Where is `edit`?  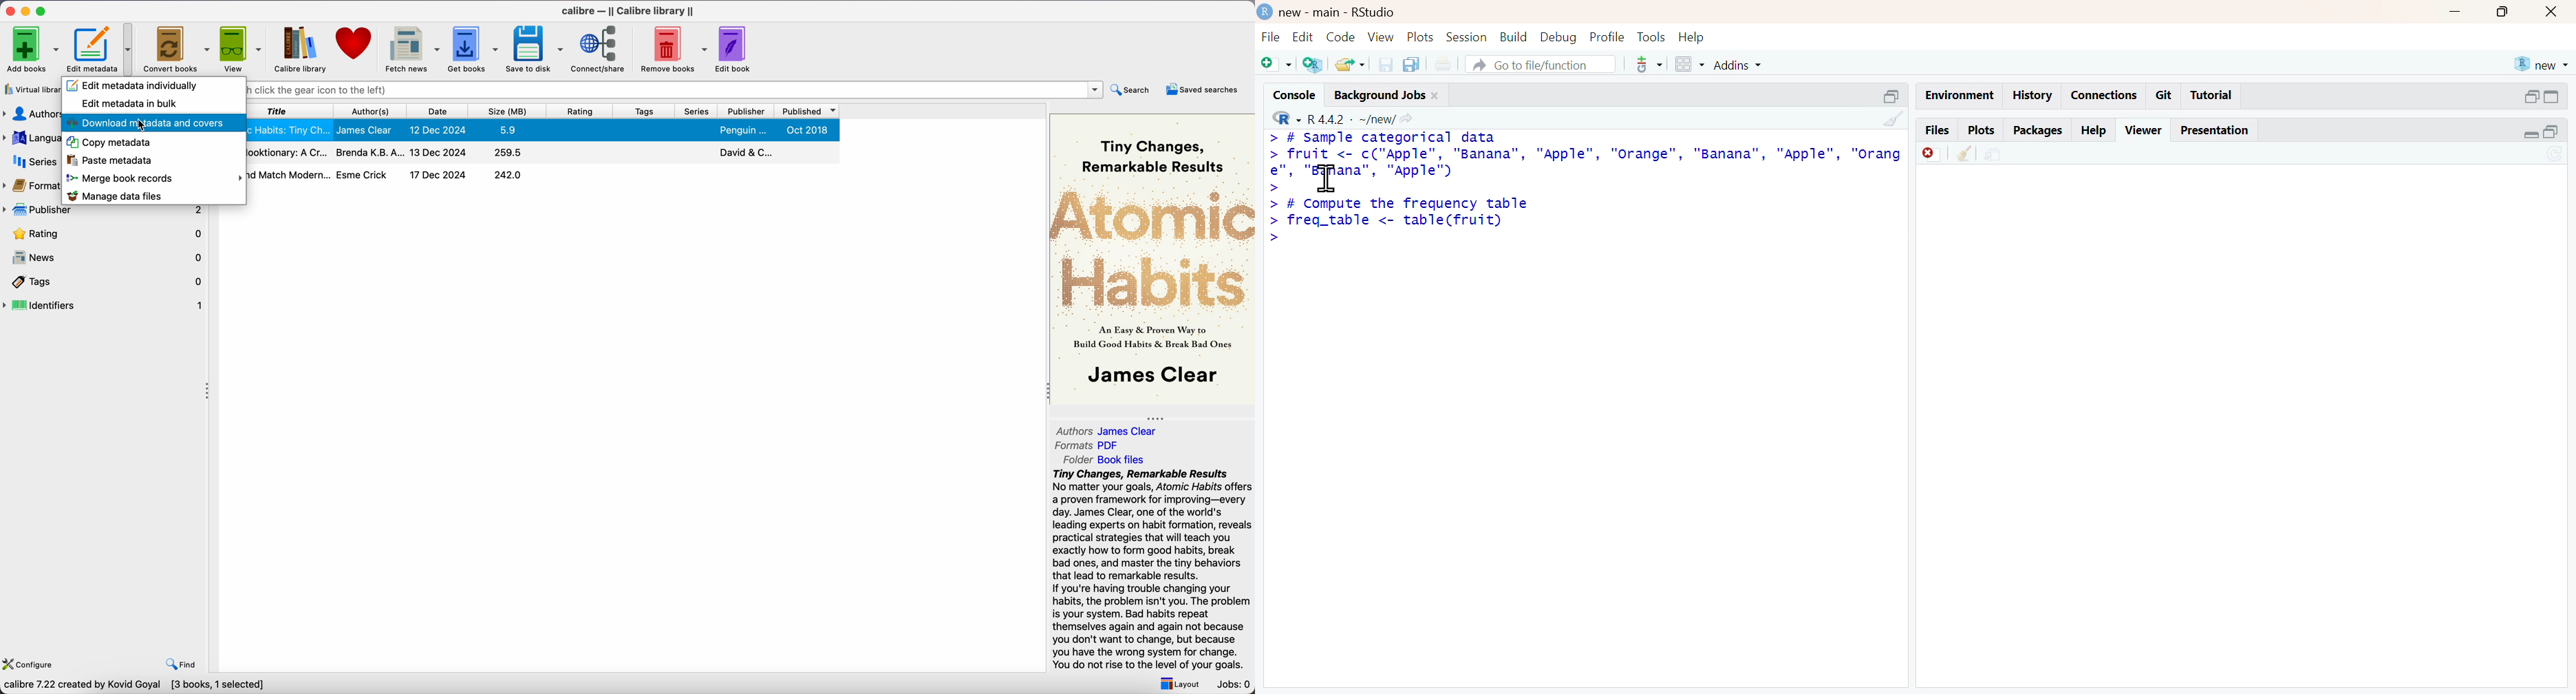 edit is located at coordinates (1302, 36).